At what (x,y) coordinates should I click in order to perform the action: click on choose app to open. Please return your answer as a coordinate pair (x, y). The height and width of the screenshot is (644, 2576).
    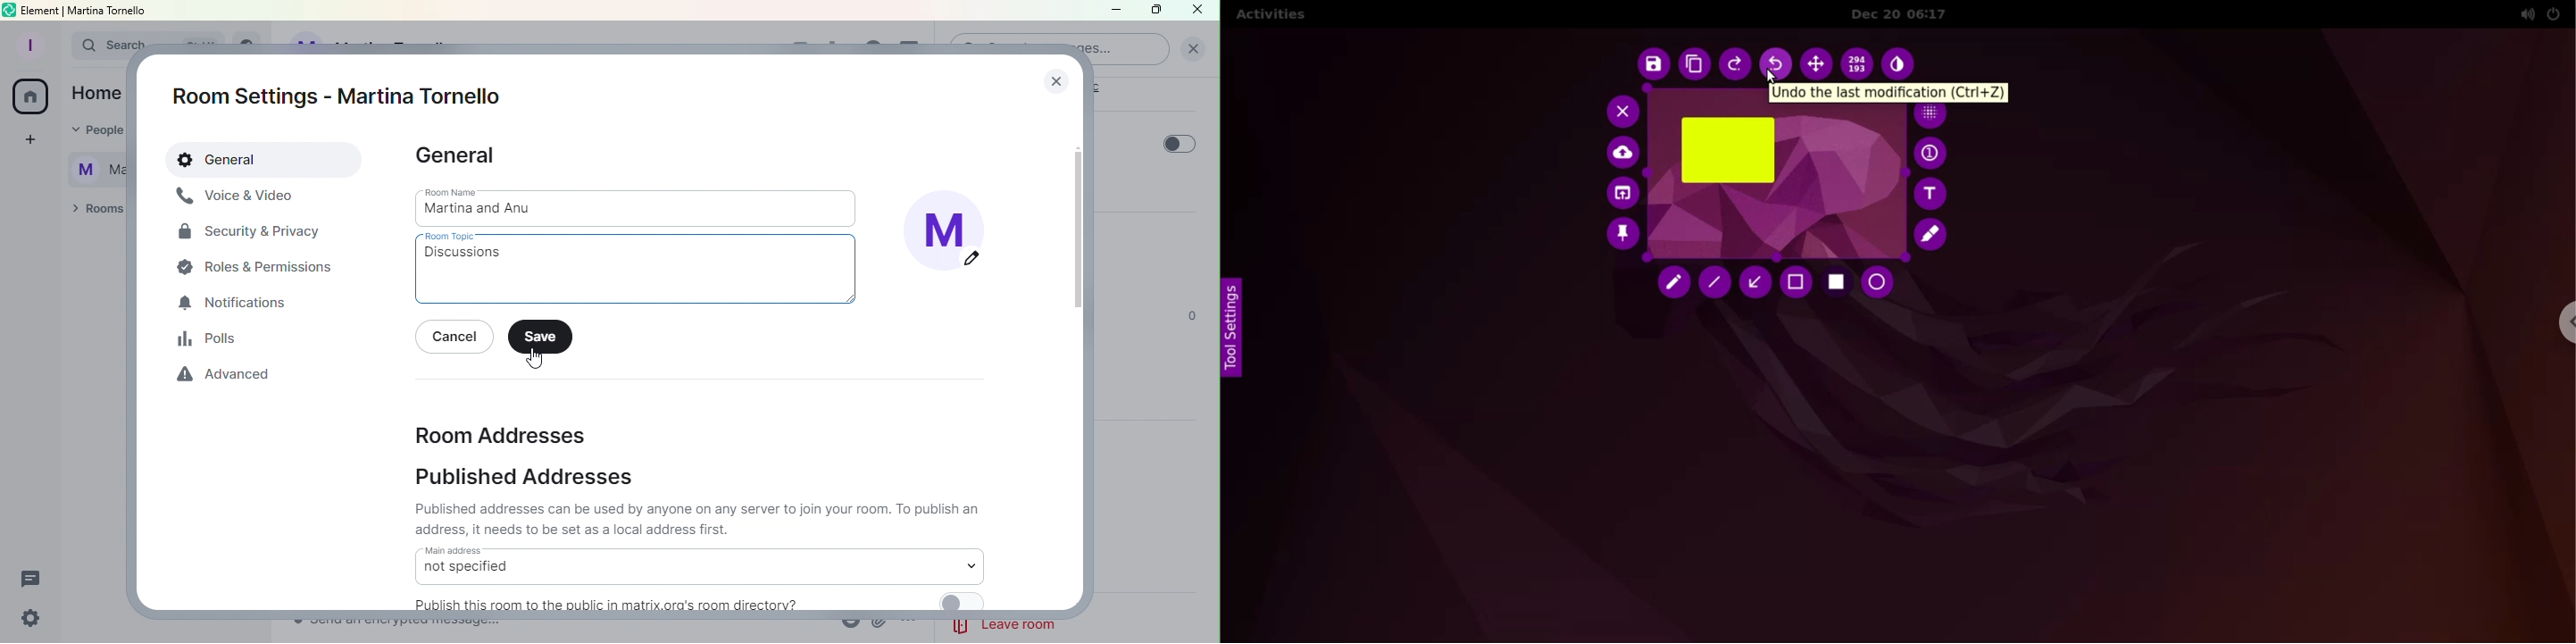
    Looking at the image, I should click on (1621, 194).